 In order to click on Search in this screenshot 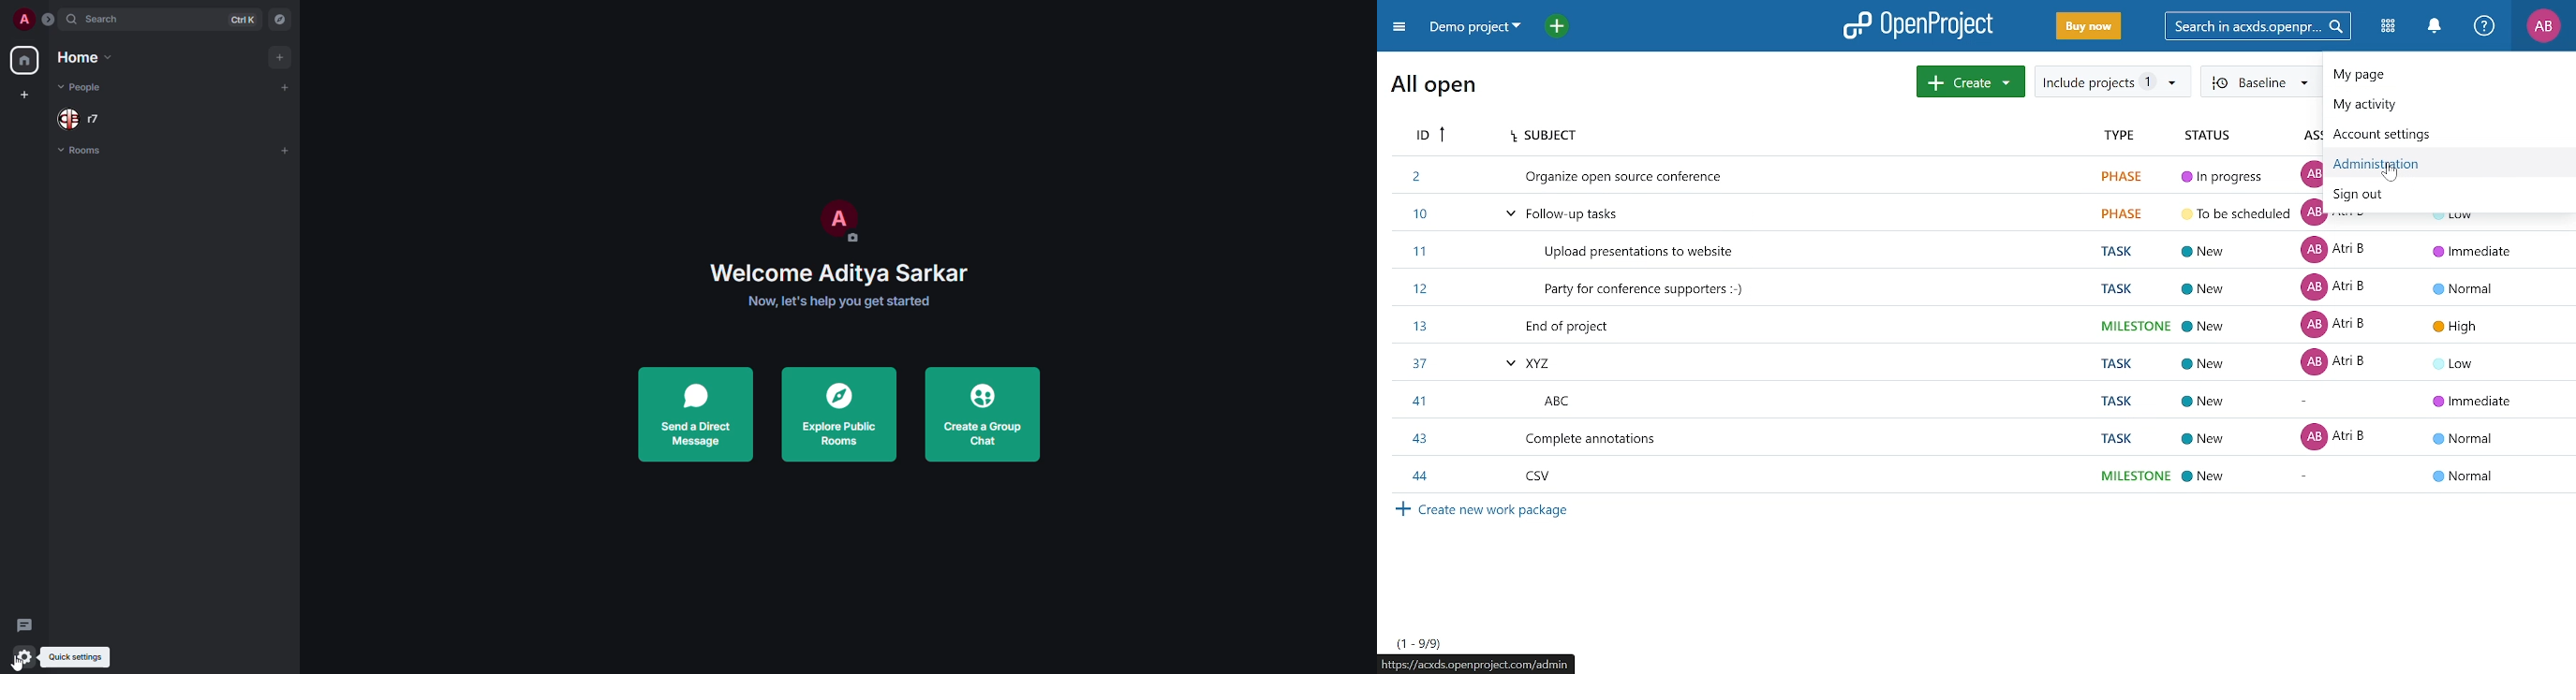, I will do `click(2264, 25)`.